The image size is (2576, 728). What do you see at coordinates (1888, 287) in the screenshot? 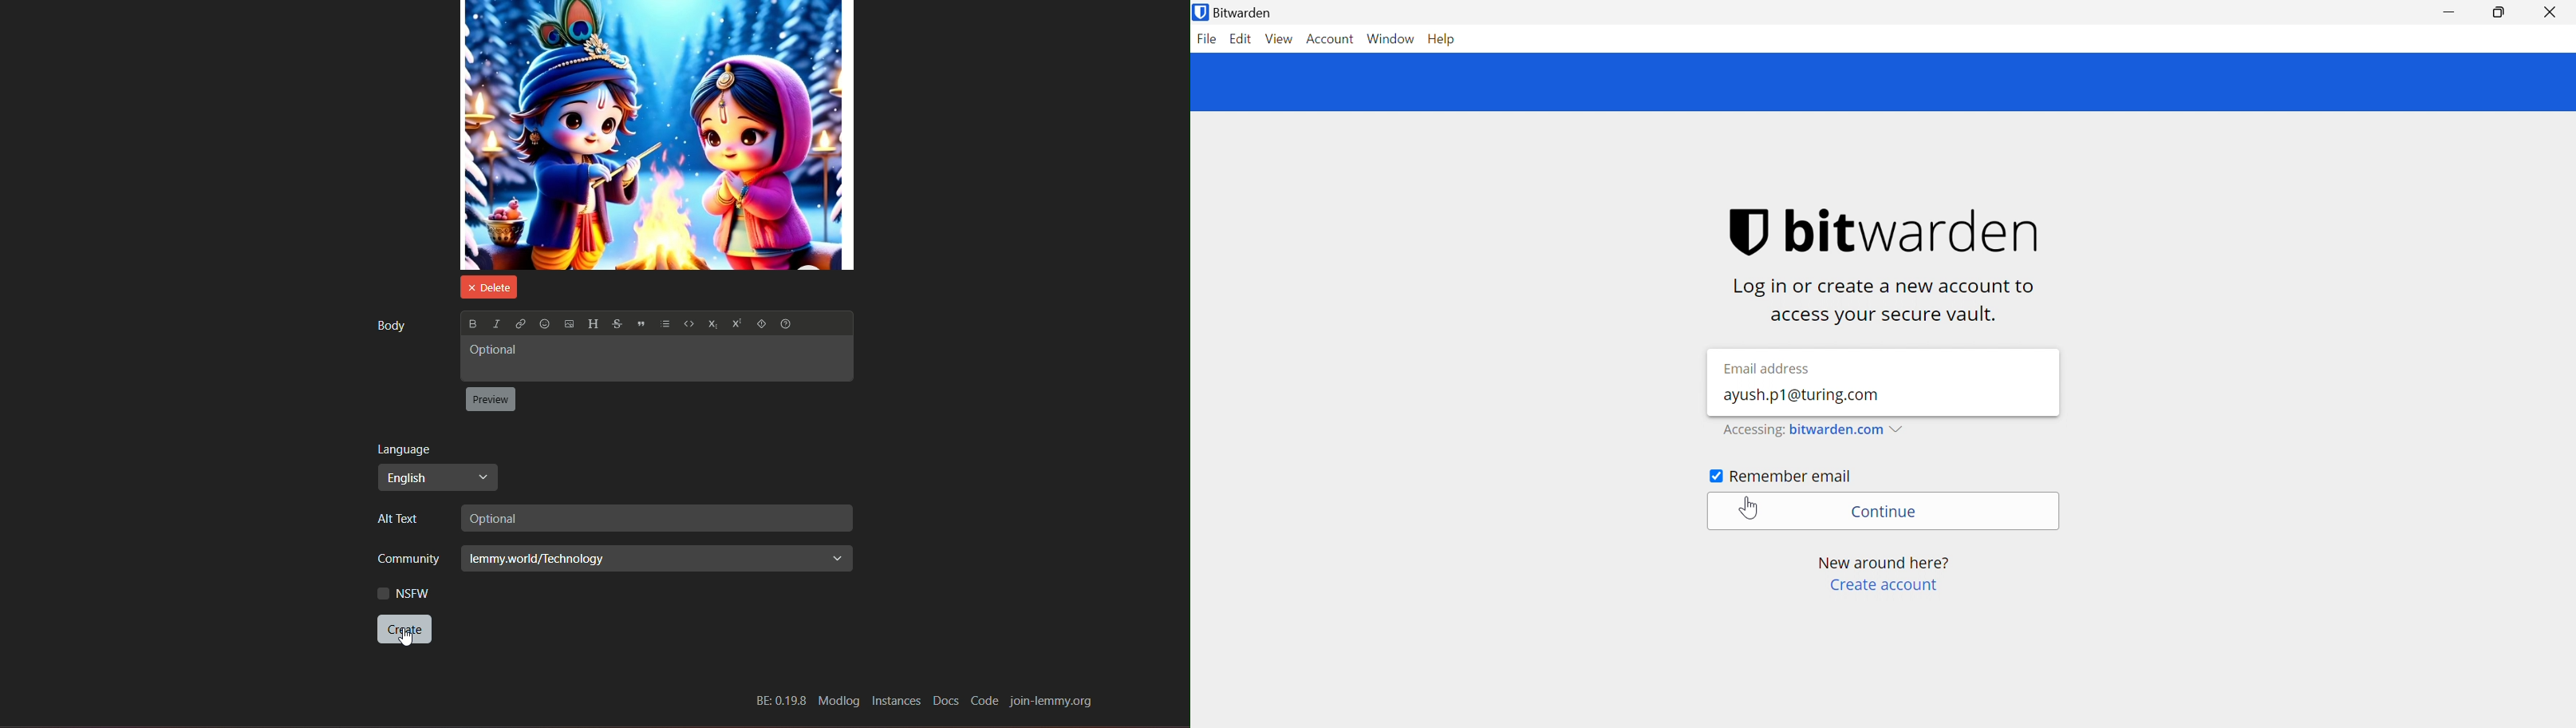
I see `Log in or create a new account to` at bounding box center [1888, 287].